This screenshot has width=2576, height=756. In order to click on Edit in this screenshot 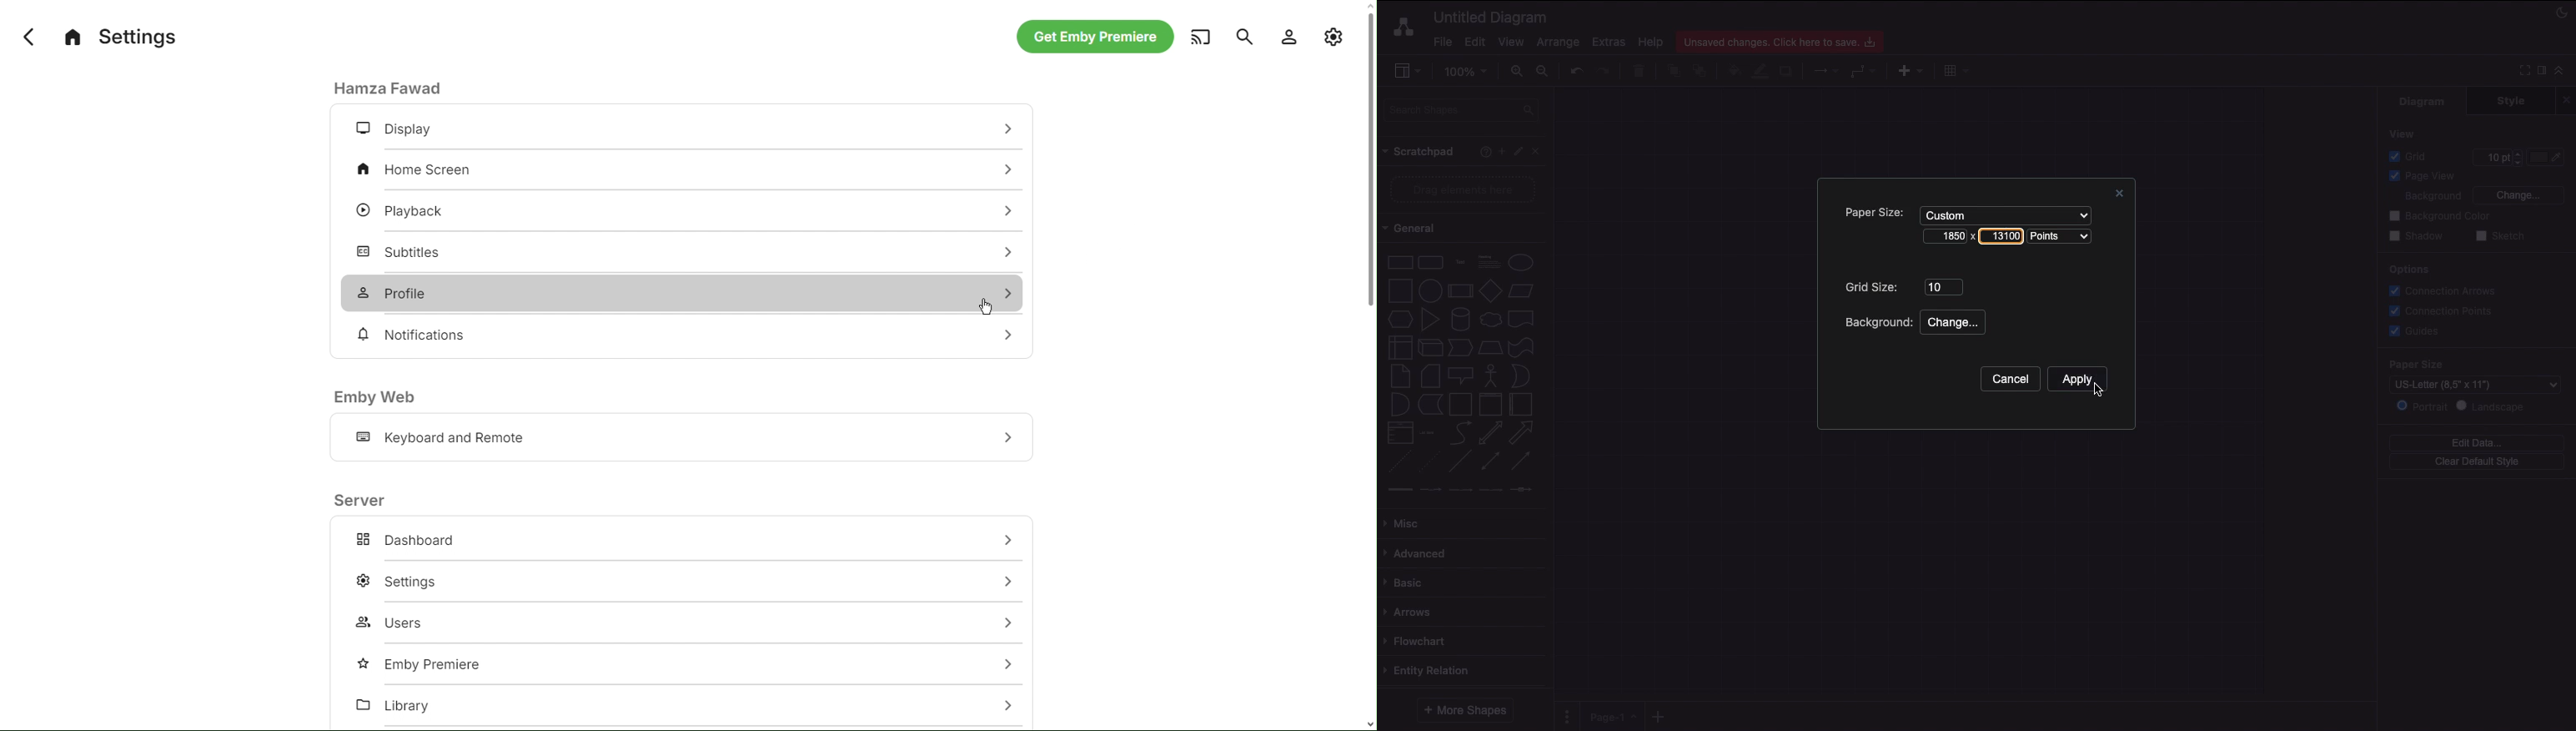, I will do `click(1473, 42)`.